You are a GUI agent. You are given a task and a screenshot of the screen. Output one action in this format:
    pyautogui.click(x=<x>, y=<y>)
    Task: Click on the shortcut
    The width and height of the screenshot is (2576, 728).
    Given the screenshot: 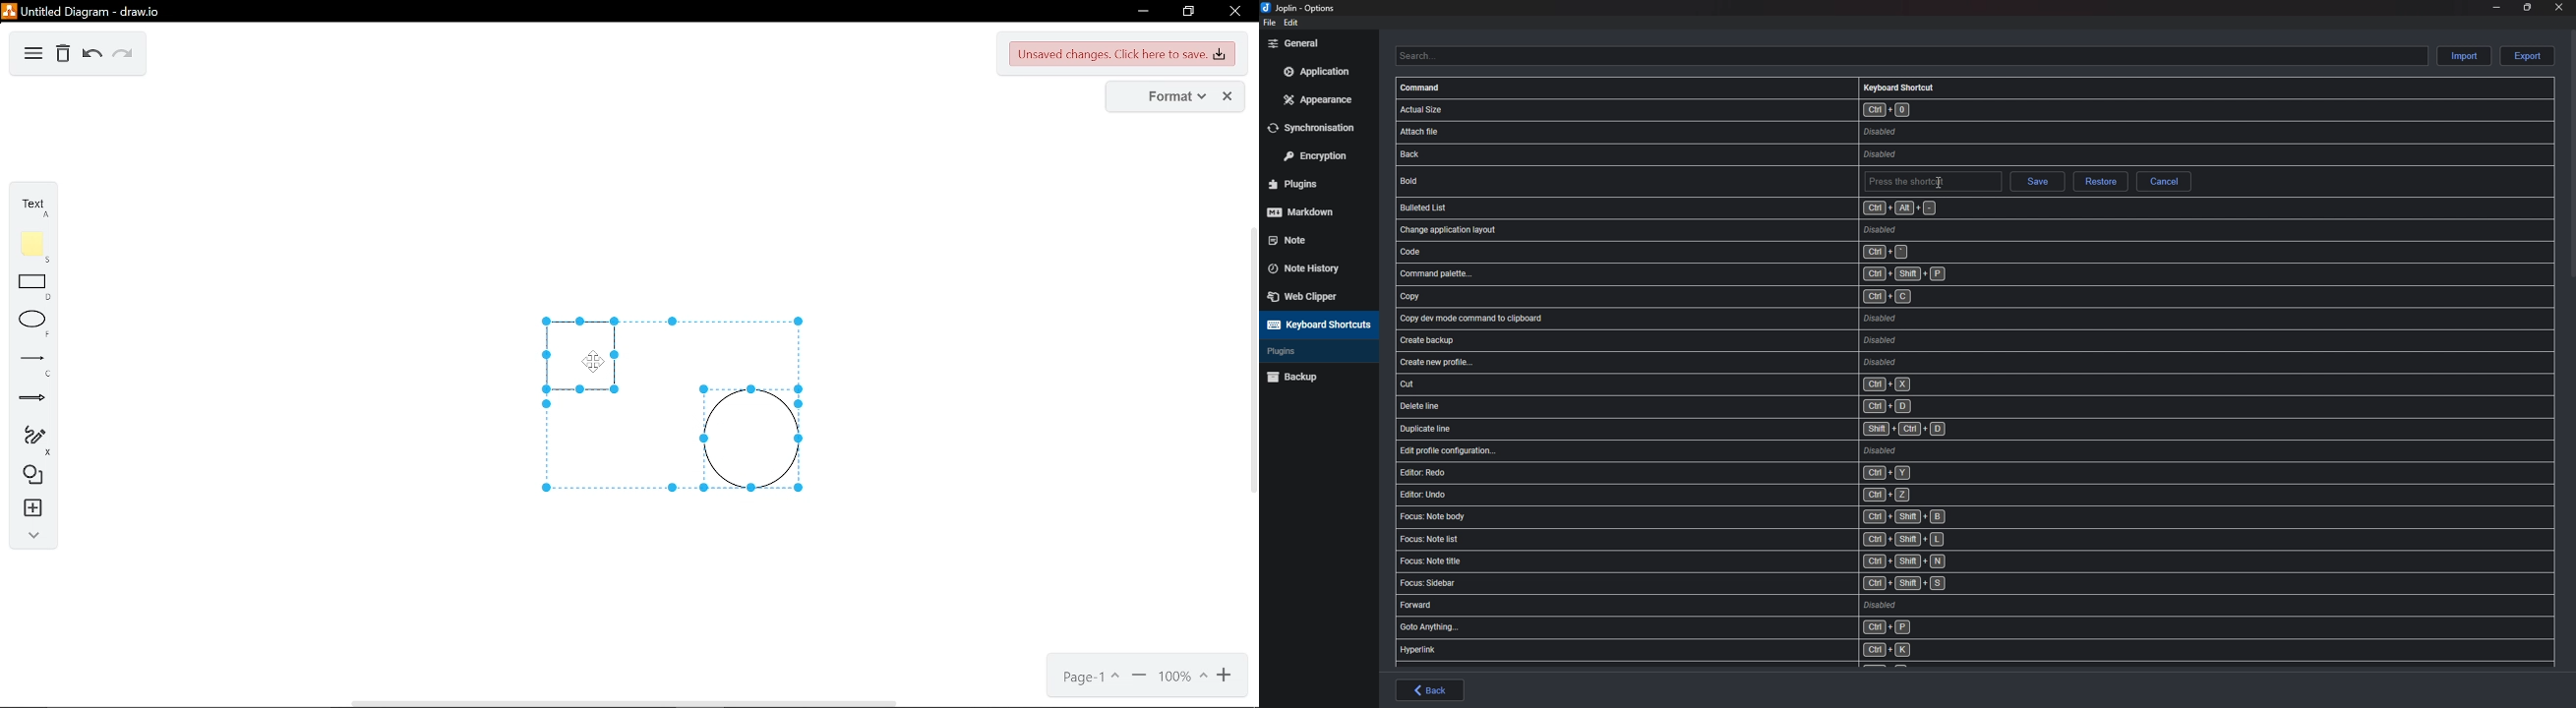 What is the action you would take?
    pyautogui.click(x=1727, y=406)
    